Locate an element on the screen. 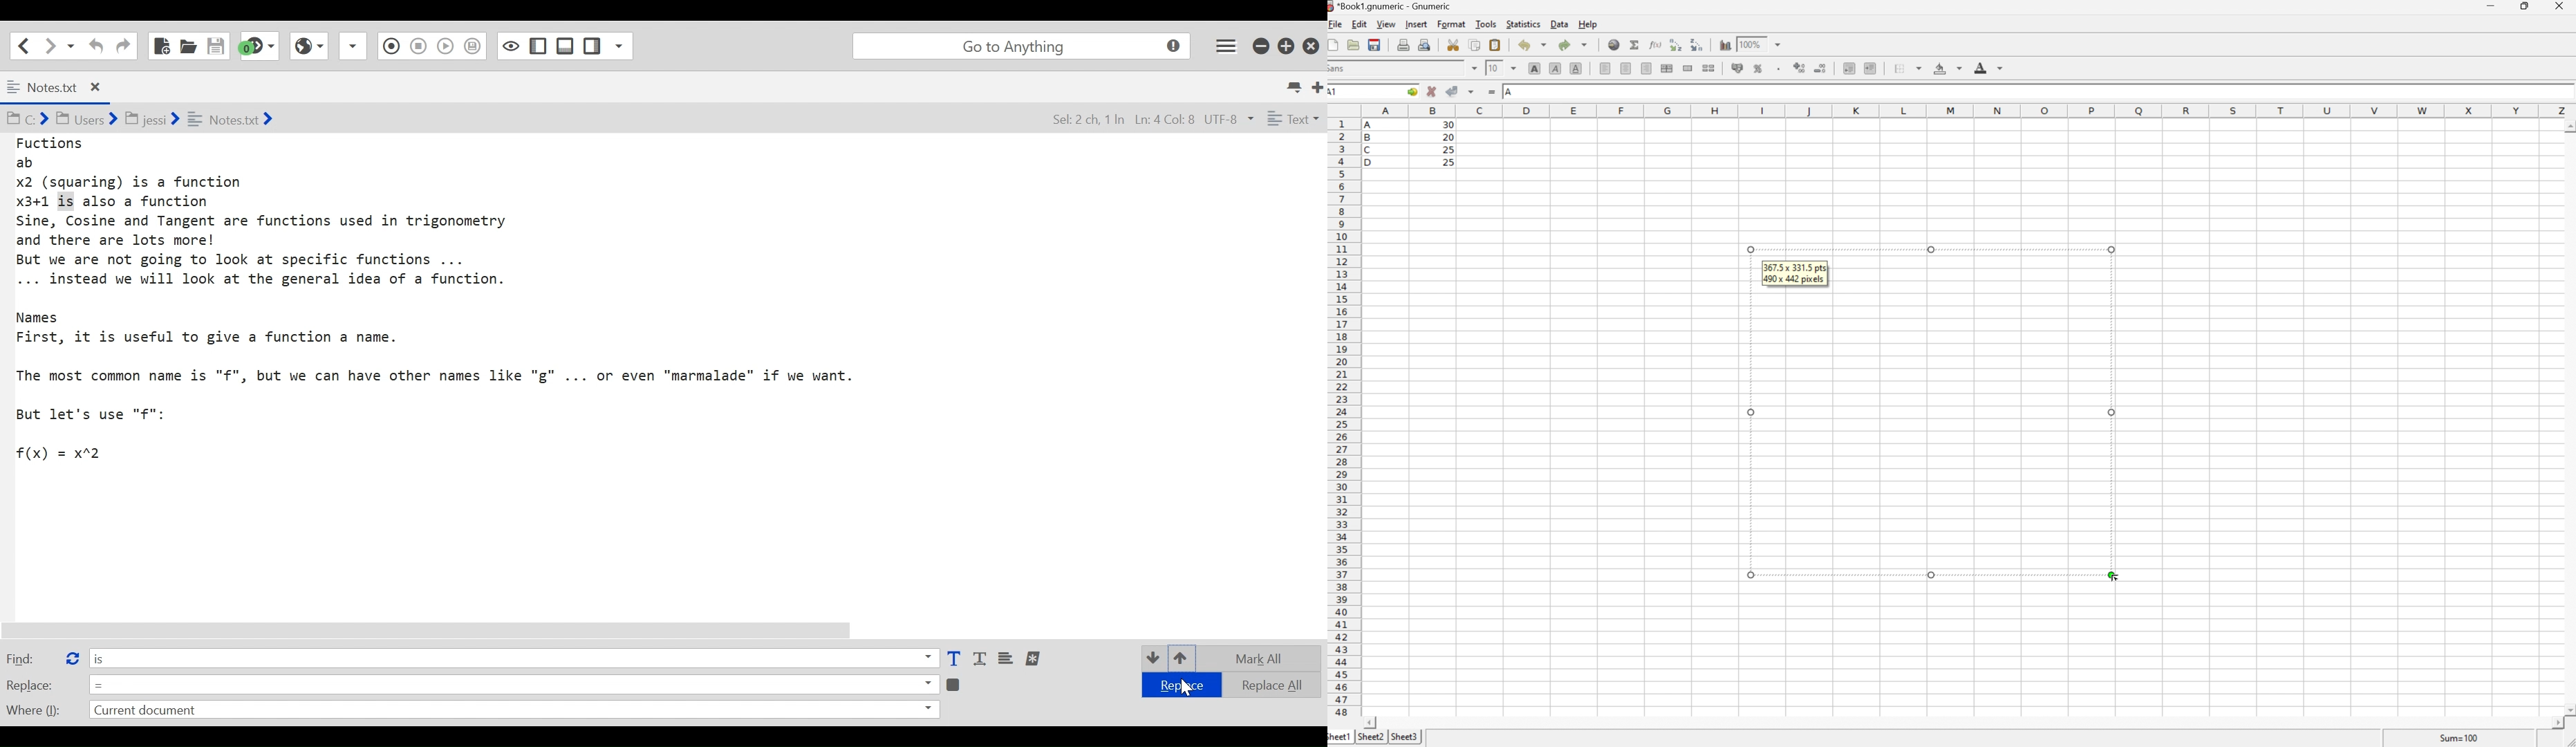  Drop Down is located at coordinates (1514, 67).